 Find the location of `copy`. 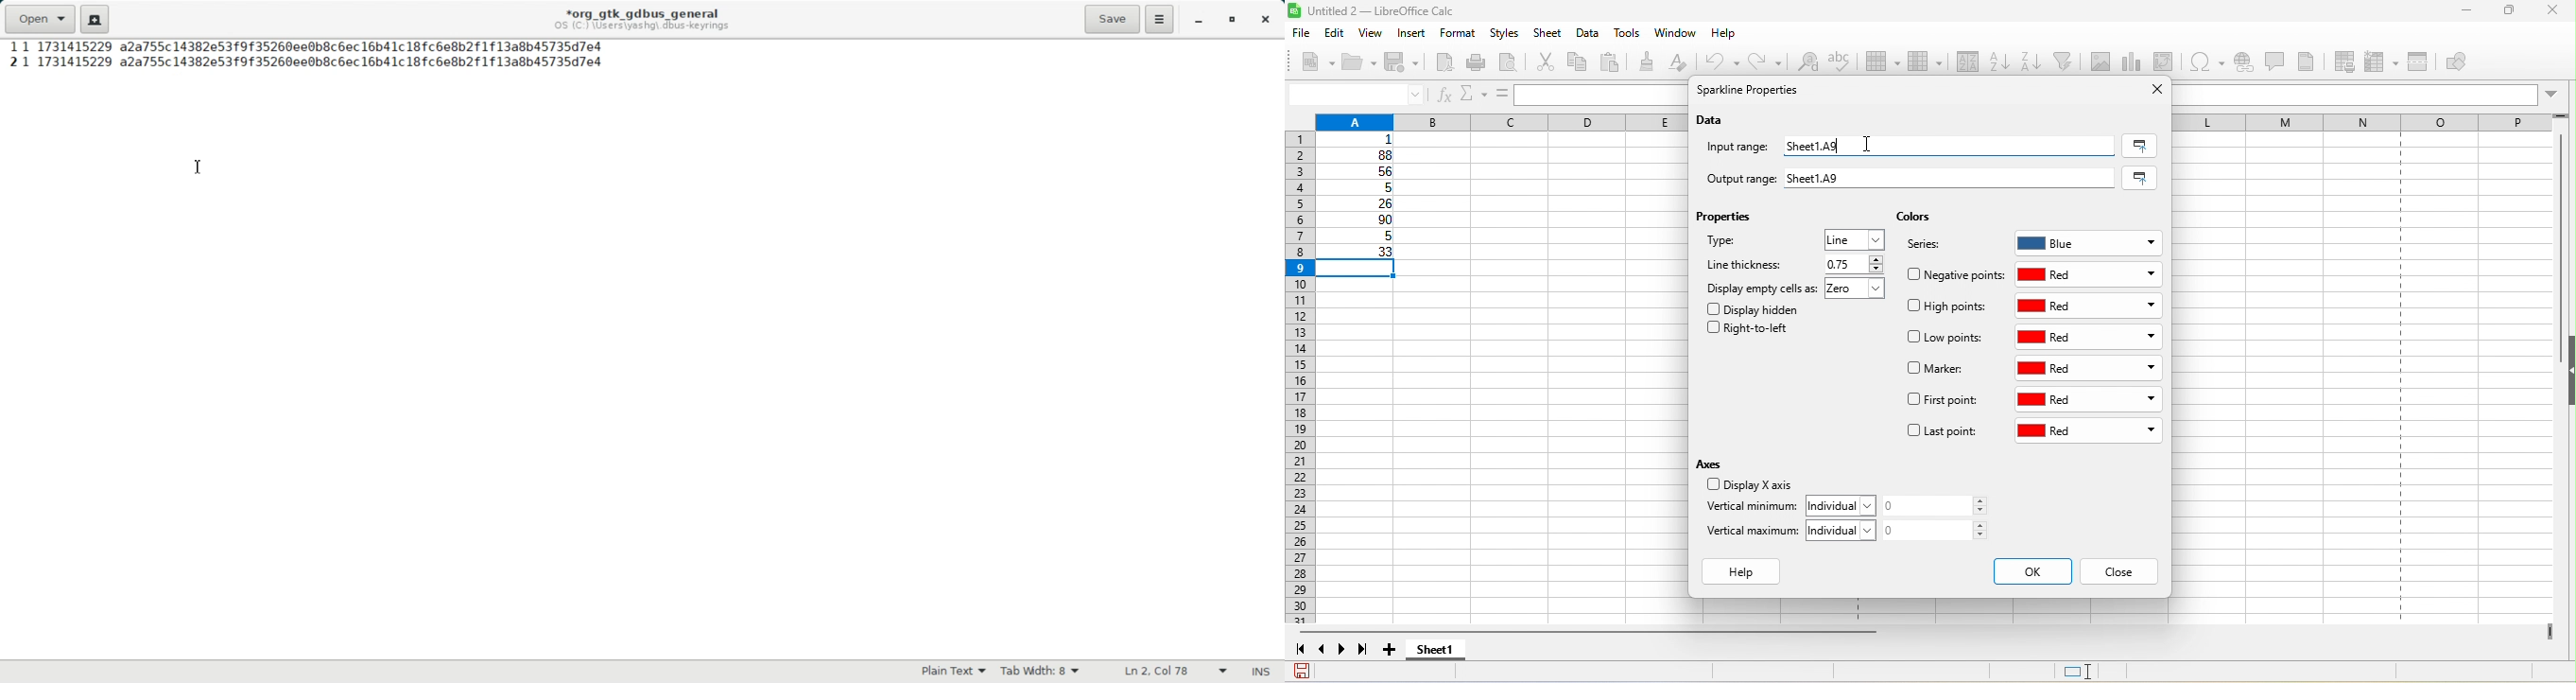

copy is located at coordinates (1577, 61).